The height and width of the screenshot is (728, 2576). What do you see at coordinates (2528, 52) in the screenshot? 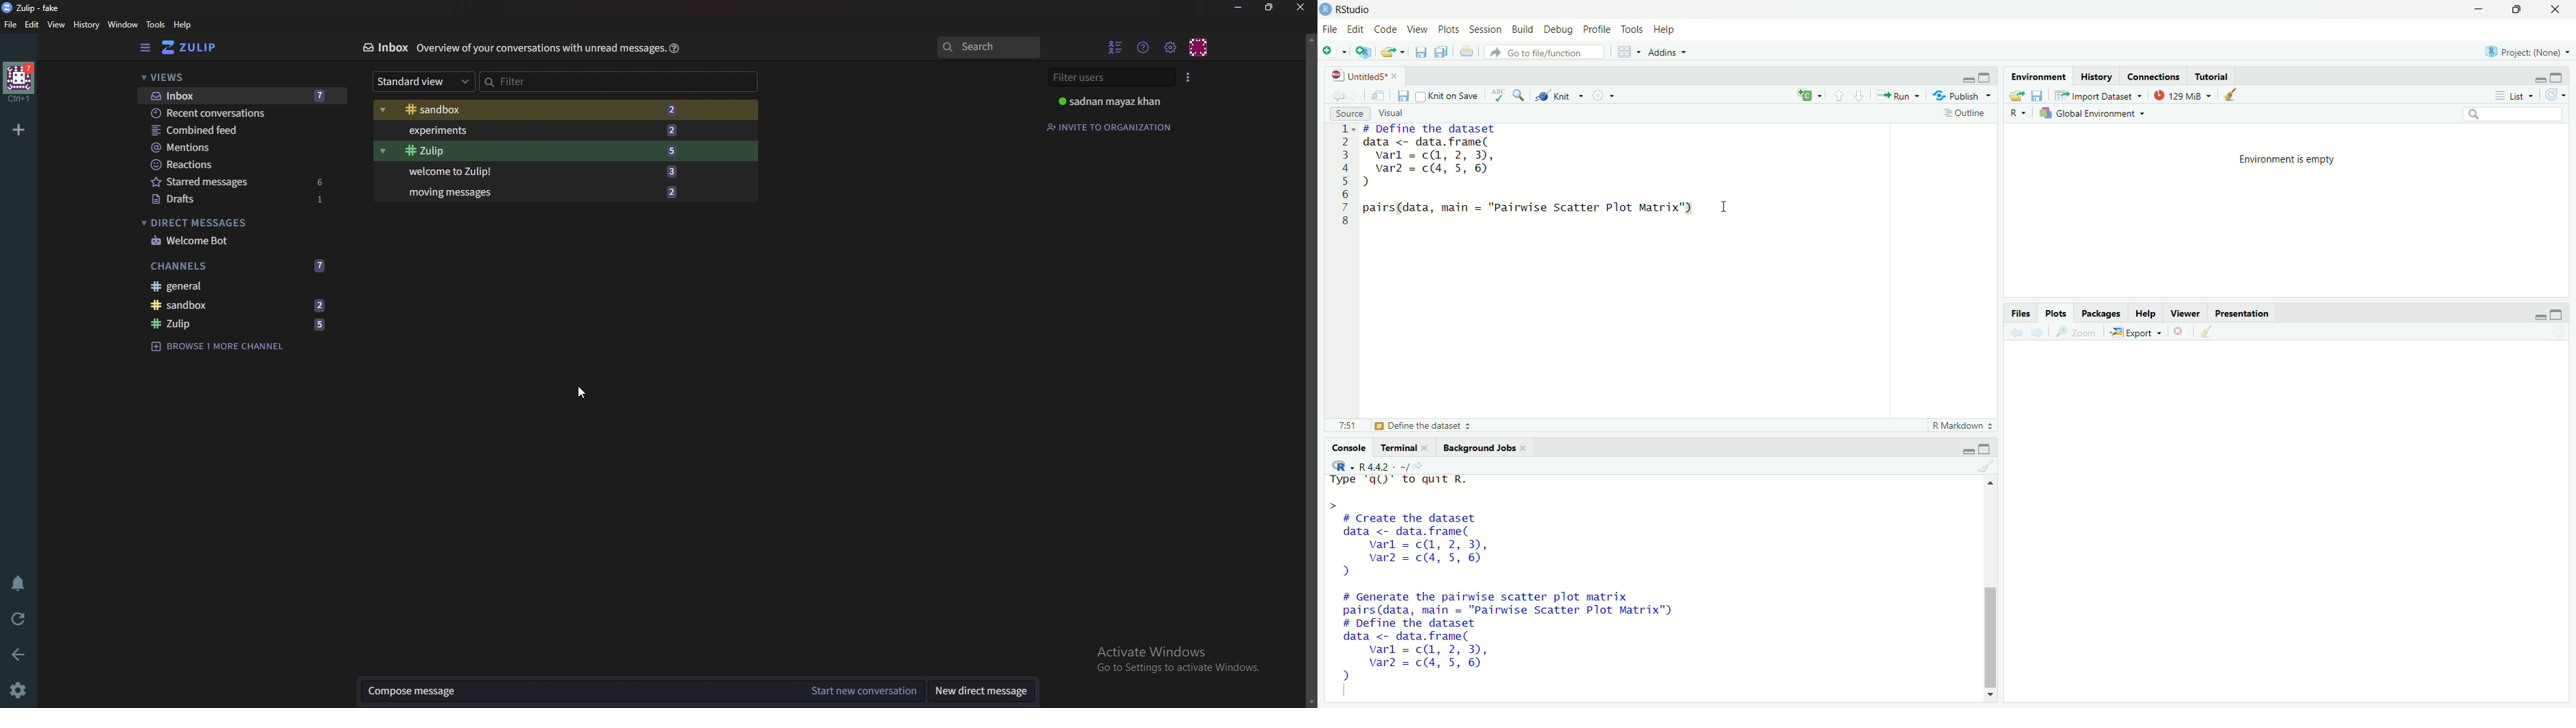
I see `Project (Note)` at bounding box center [2528, 52].